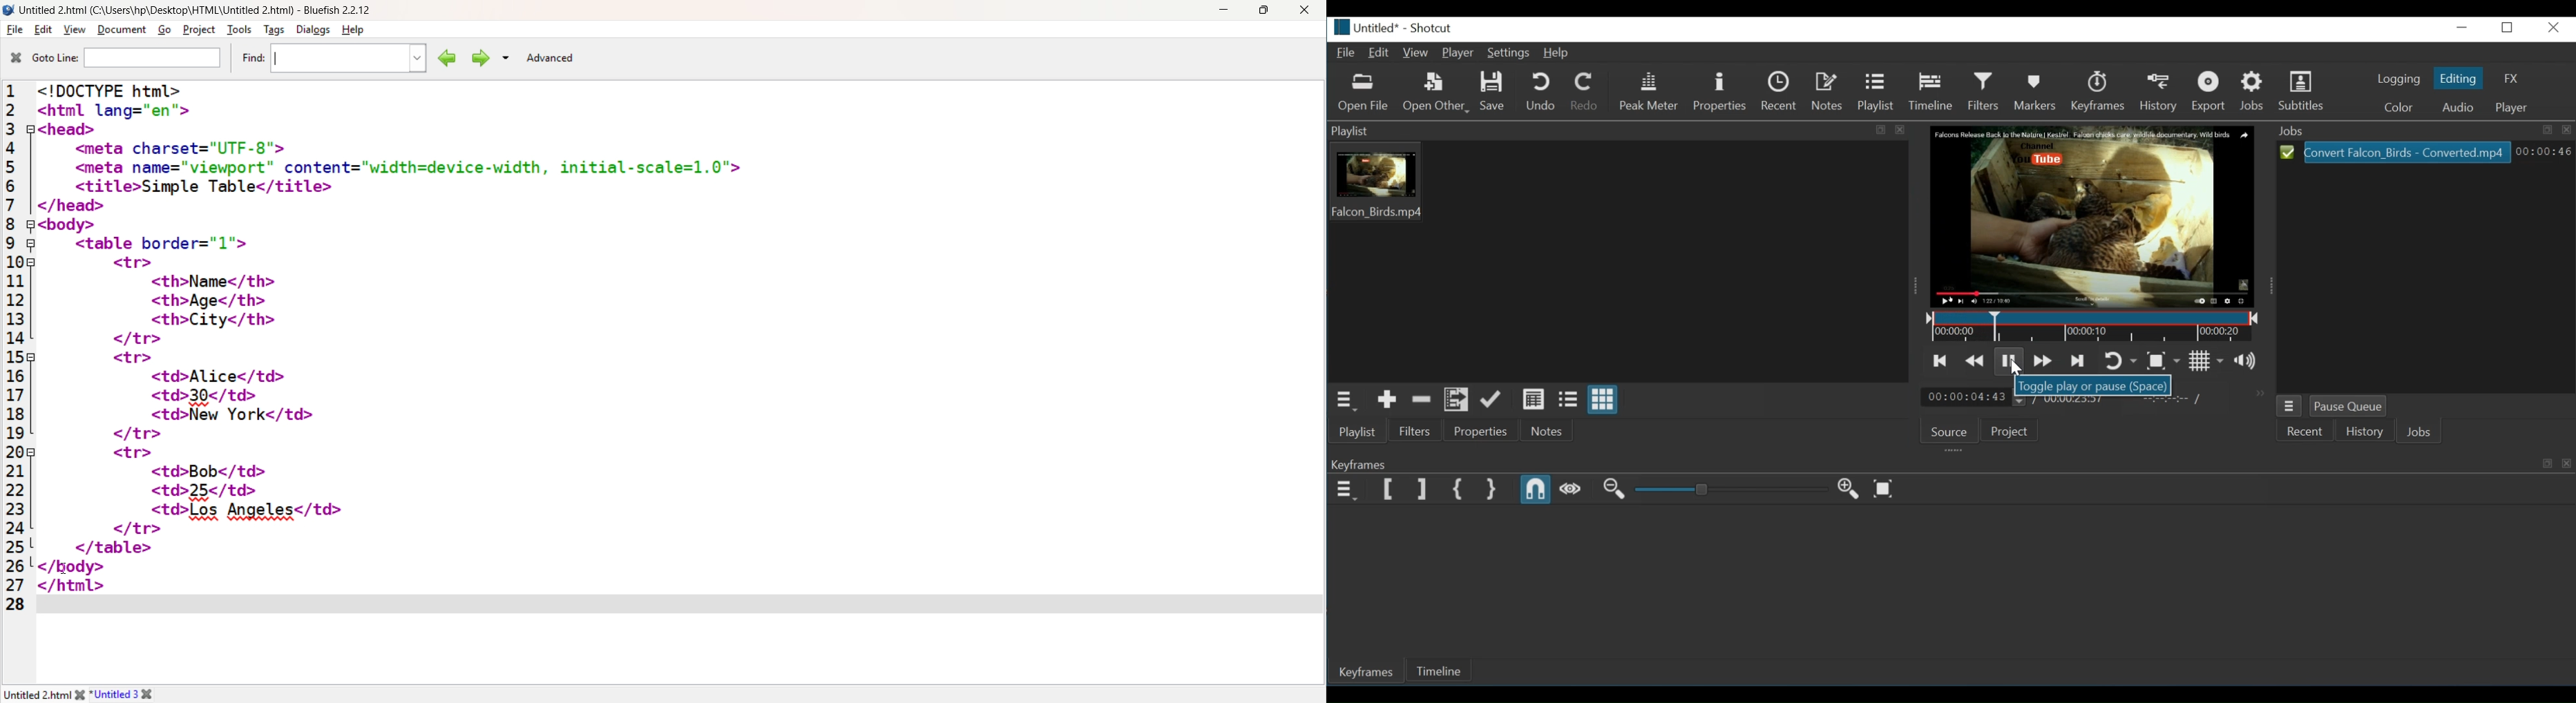 The image size is (2576, 728). What do you see at coordinates (1966, 396) in the screenshot?
I see `00:00:04:43` at bounding box center [1966, 396].